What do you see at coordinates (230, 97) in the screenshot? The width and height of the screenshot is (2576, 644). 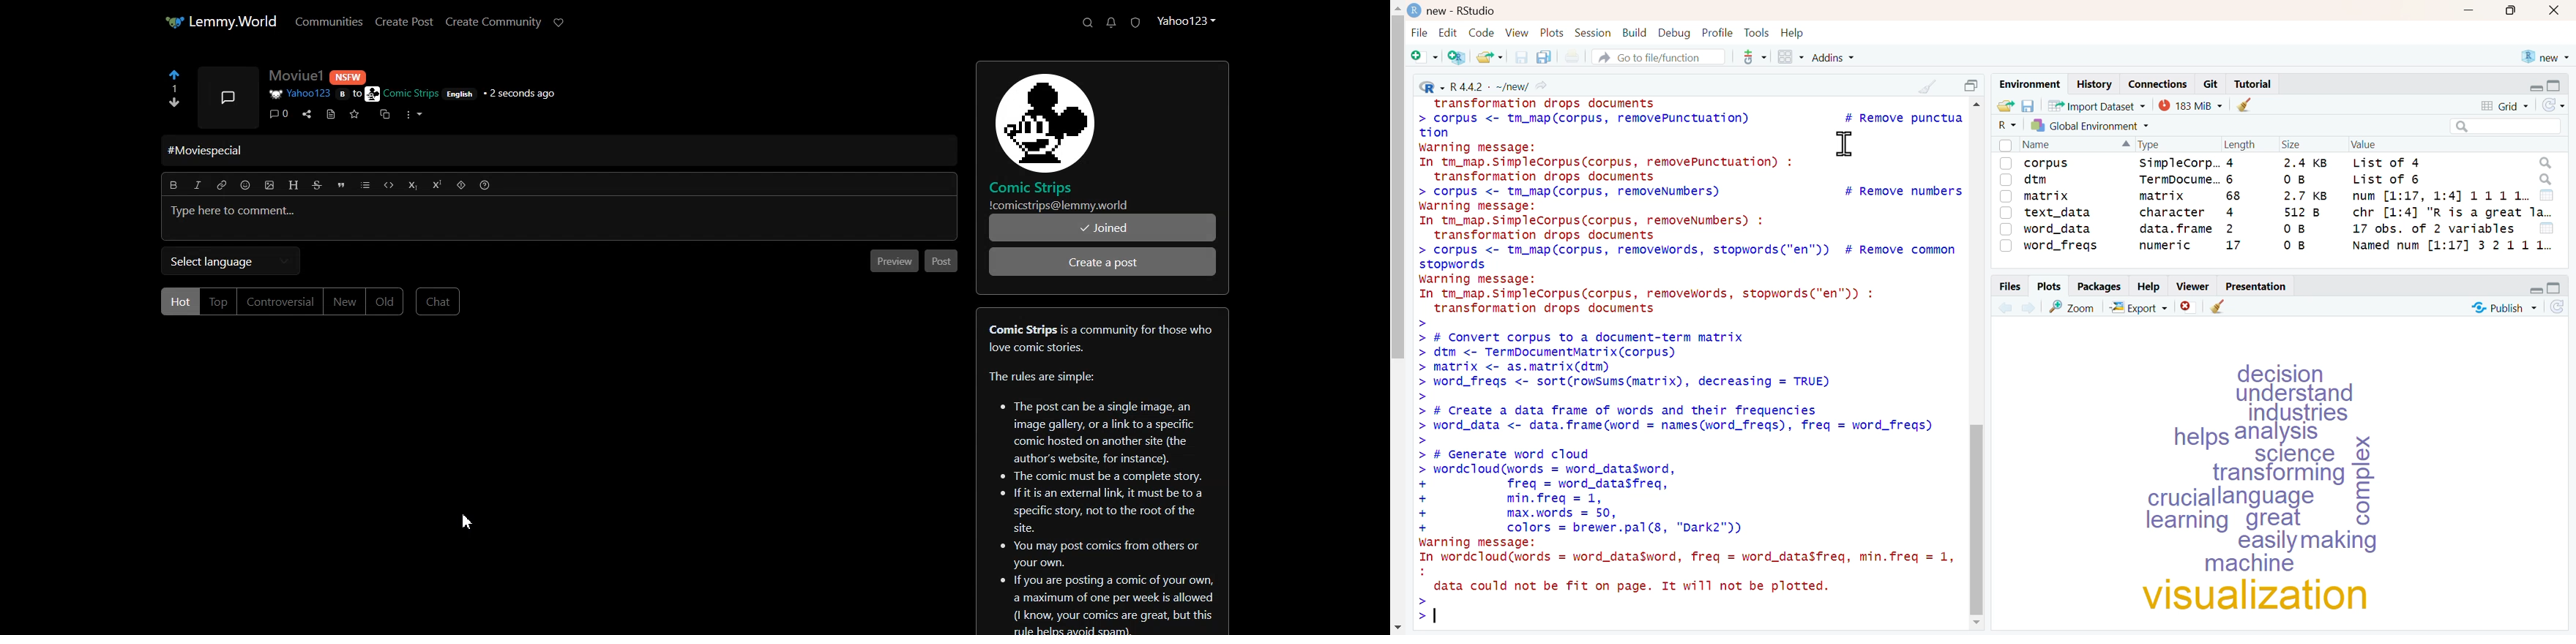 I see `Profile Pic` at bounding box center [230, 97].